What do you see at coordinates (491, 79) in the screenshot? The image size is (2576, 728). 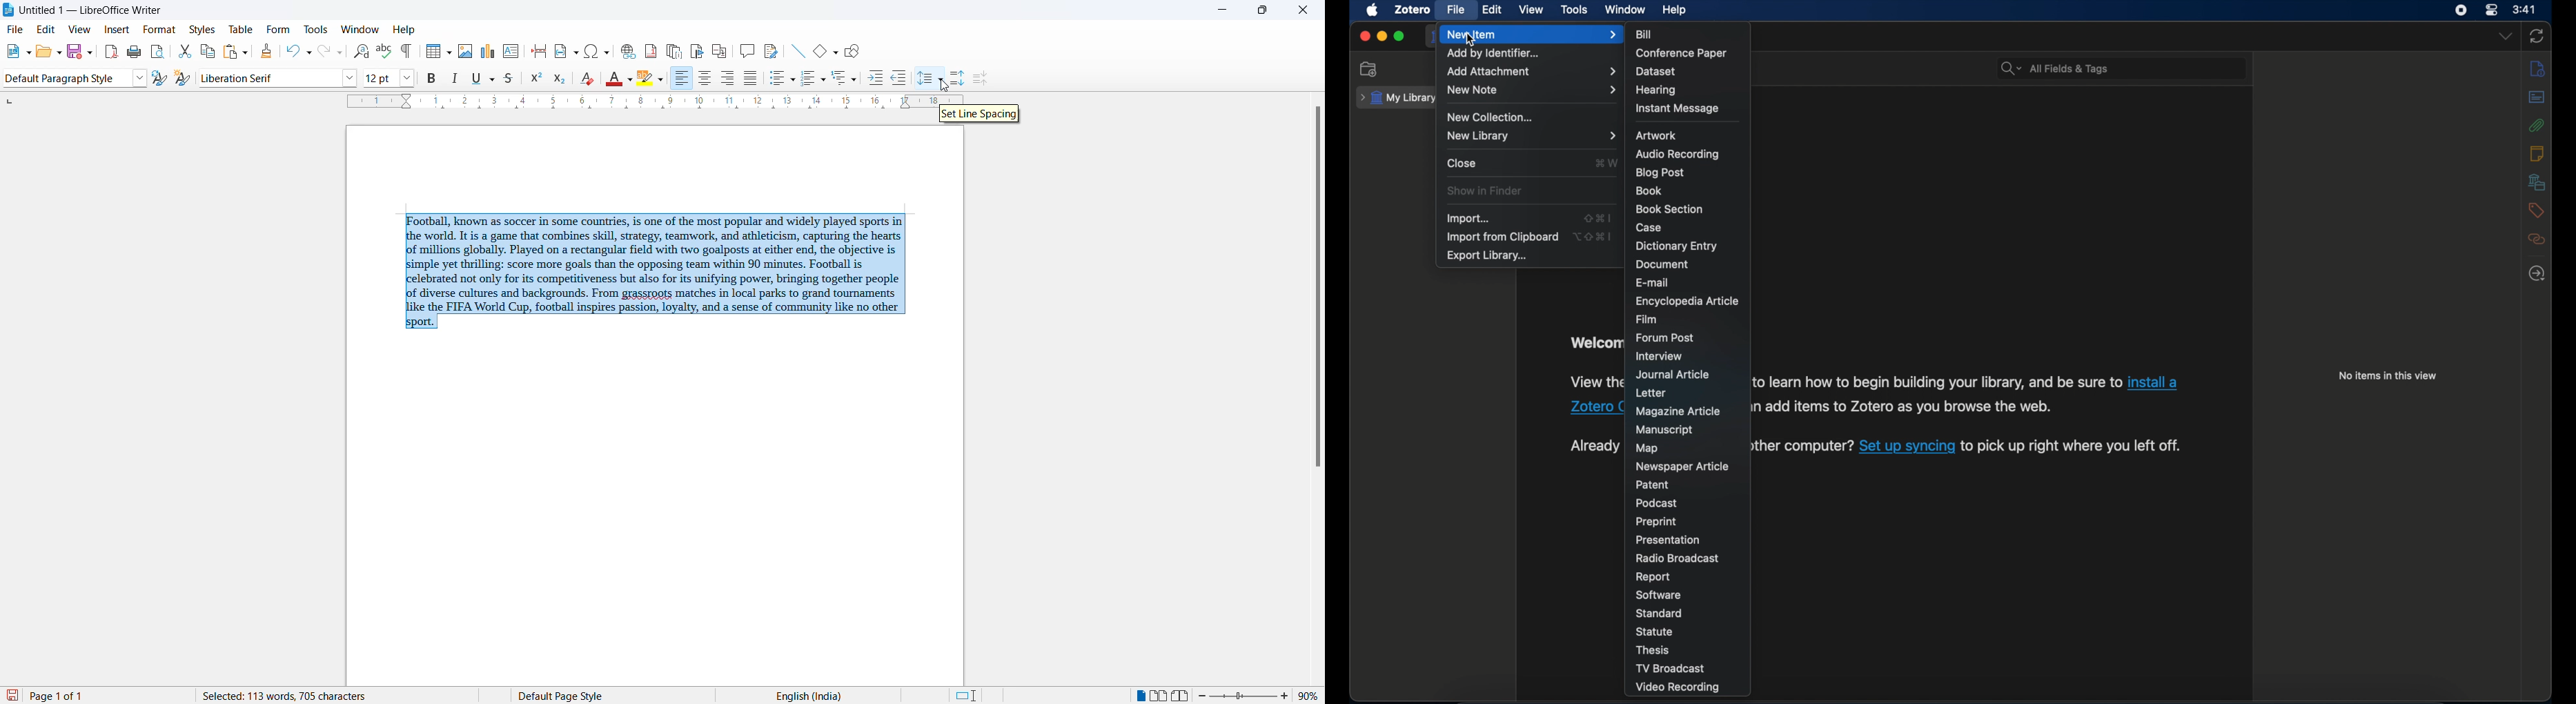 I see `underline options` at bounding box center [491, 79].